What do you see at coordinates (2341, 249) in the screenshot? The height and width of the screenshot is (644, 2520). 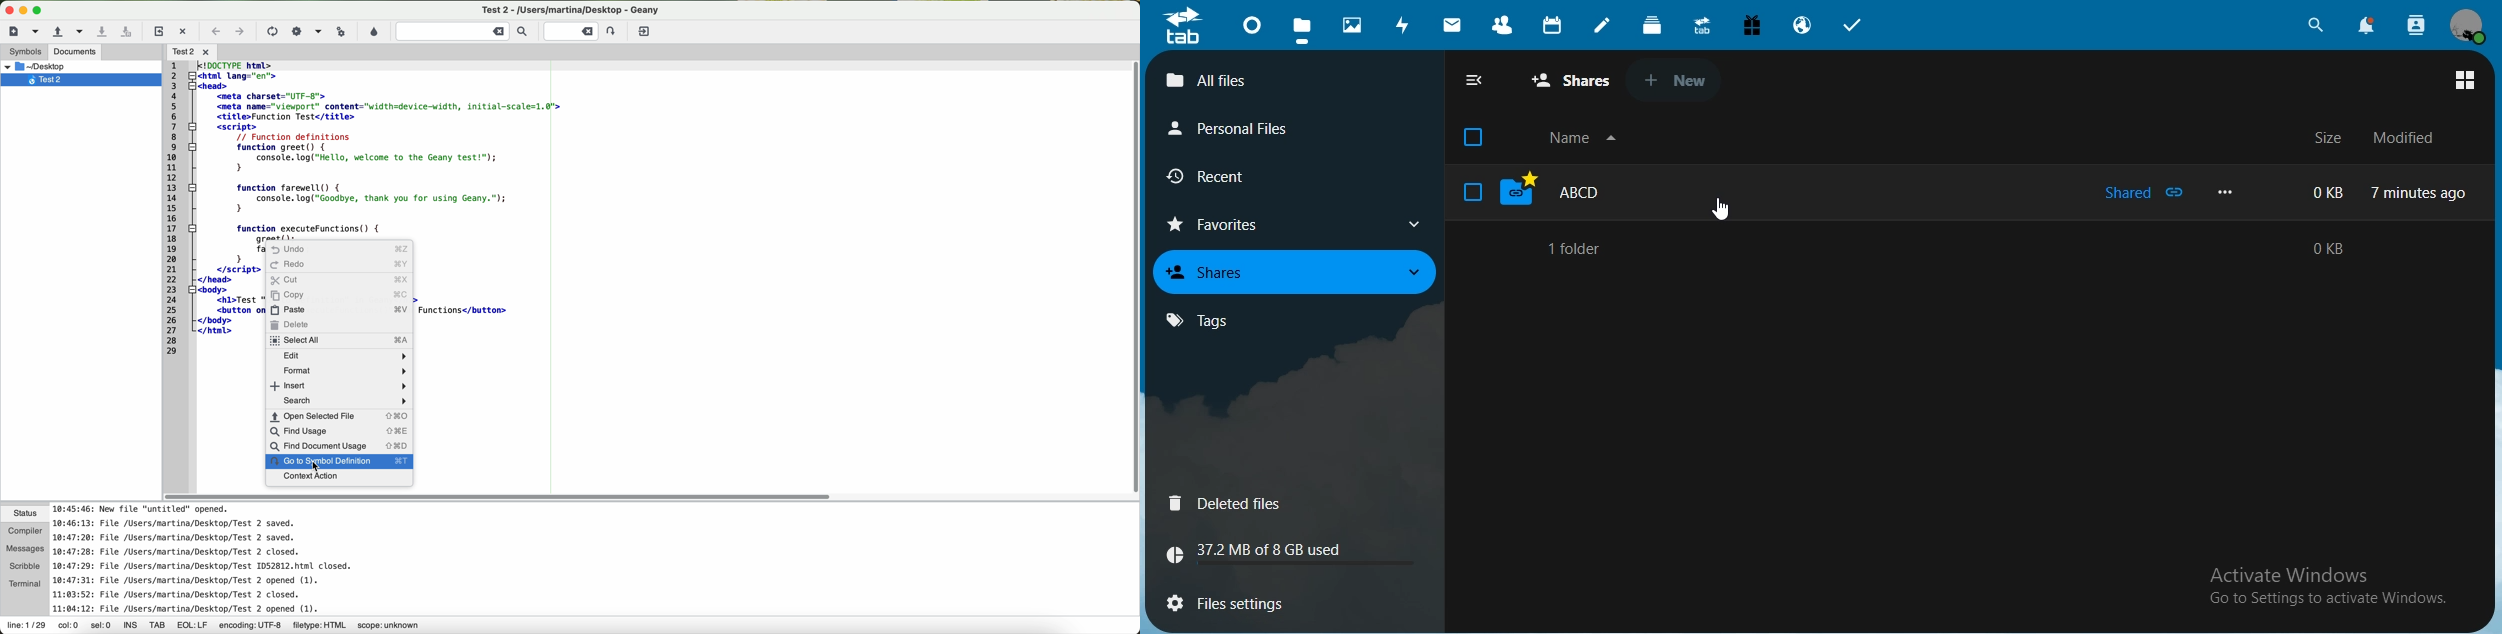 I see `0 kb` at bounding box center [2341, 249].